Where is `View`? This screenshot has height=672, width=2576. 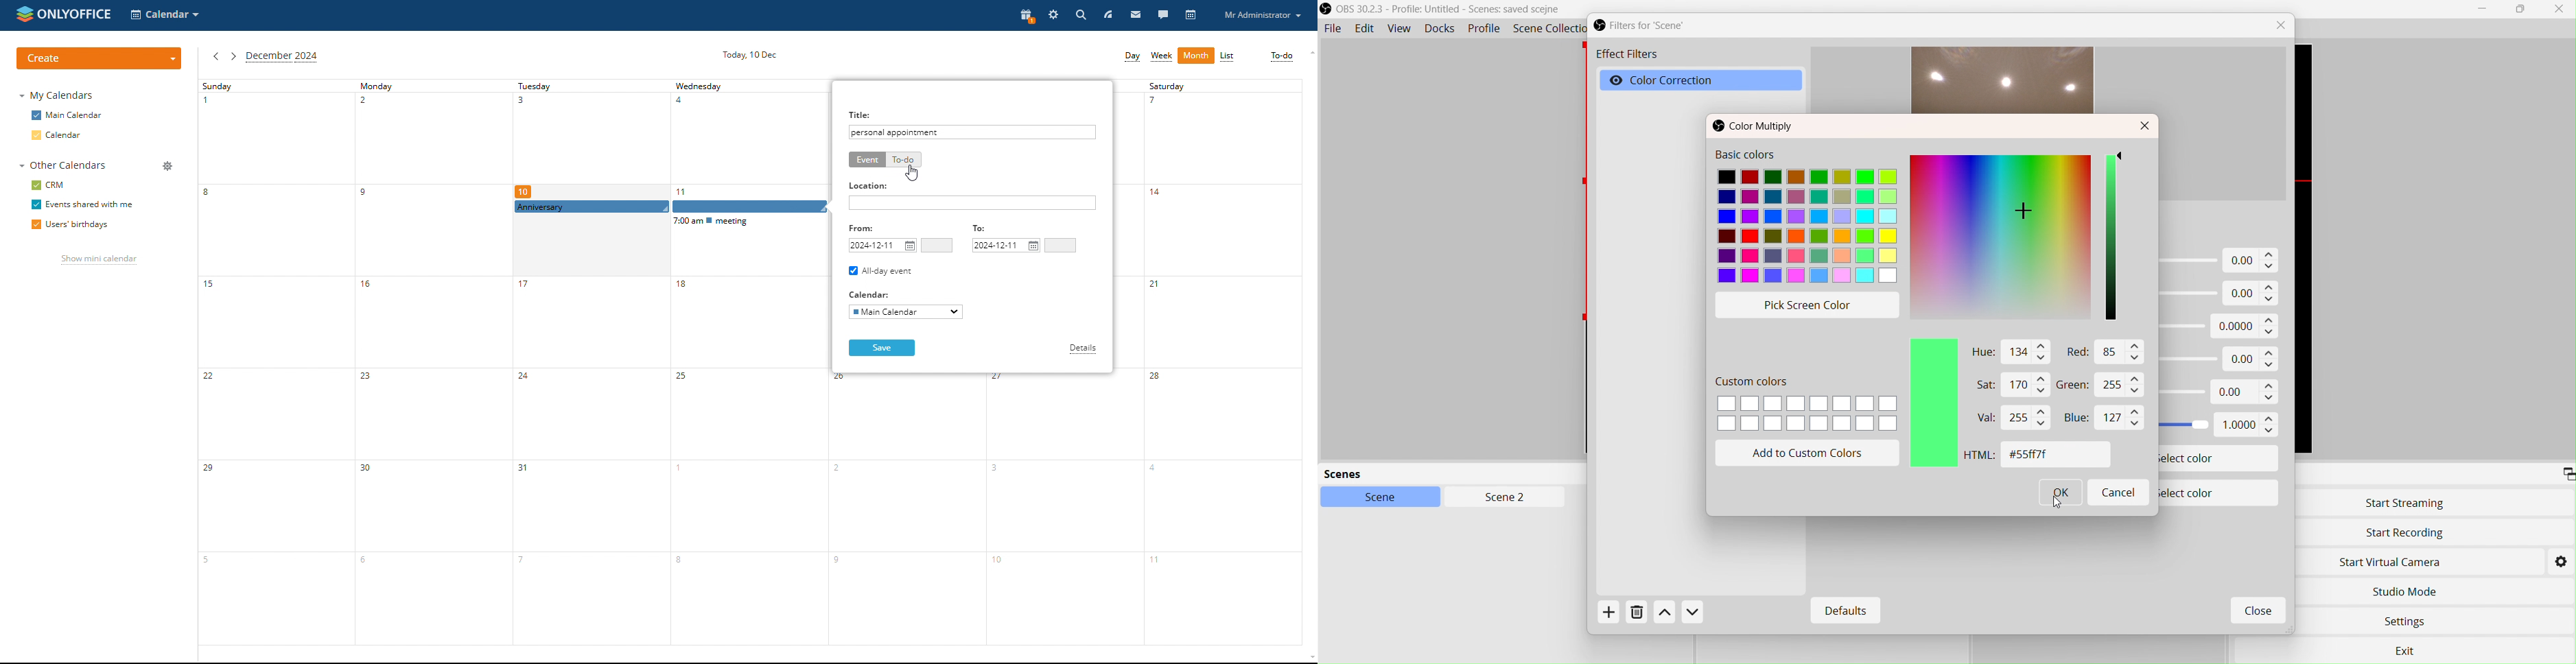
View is located at coordinates (1400, 29).